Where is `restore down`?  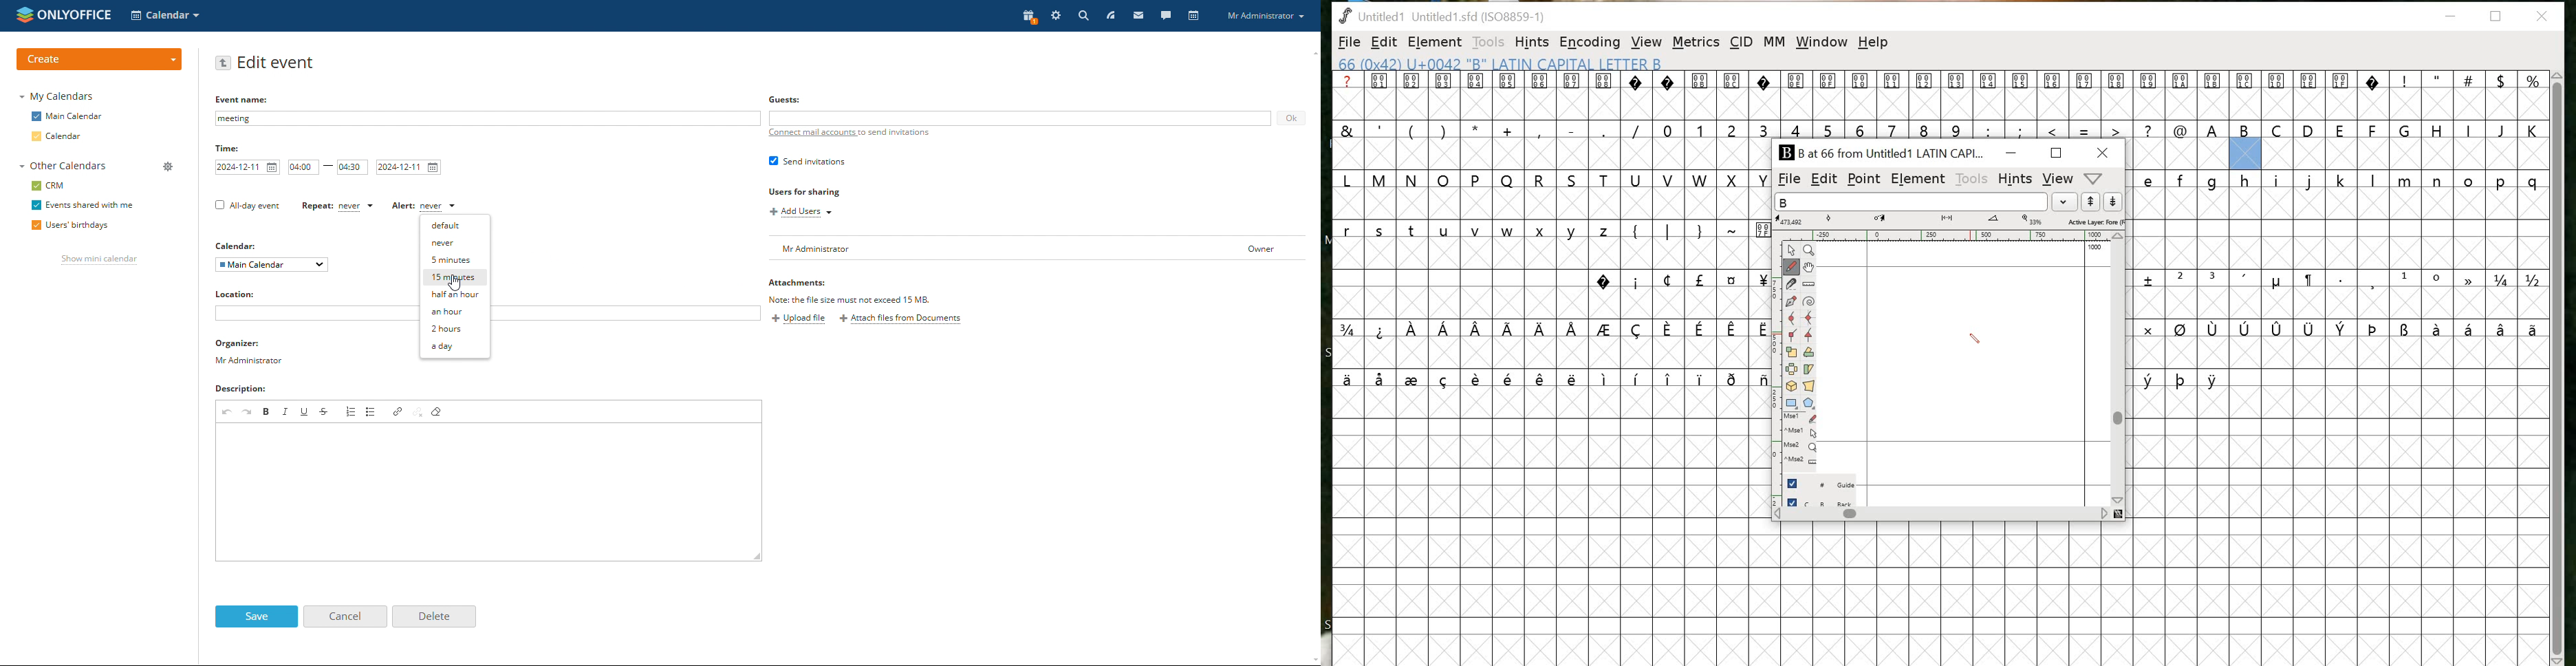
restore down is located at coordinates (2497, 16).